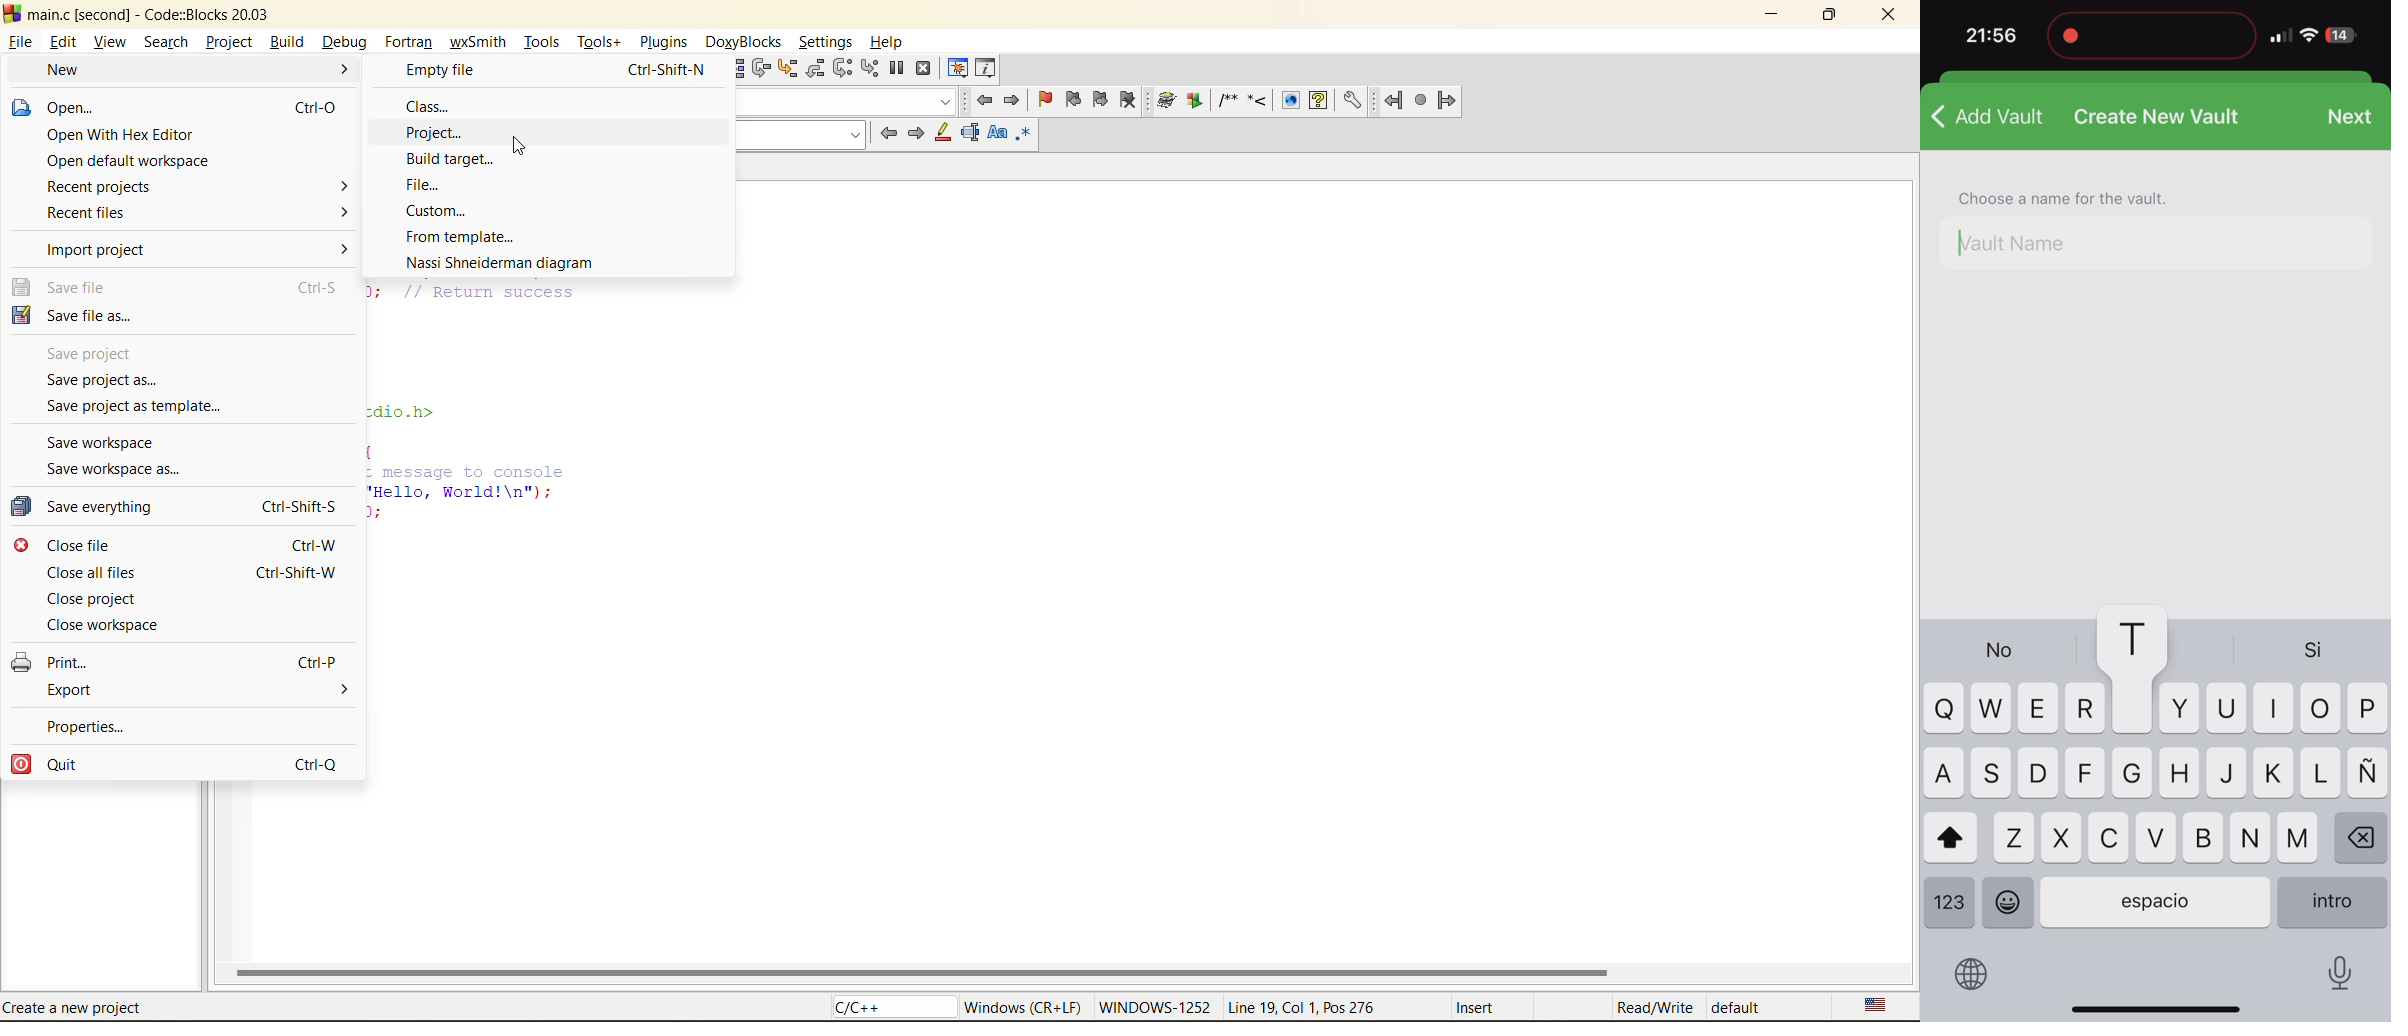  Describe the element at coordinates (312, 545) in the screenshot. I see `Ctrl-W` at that location.